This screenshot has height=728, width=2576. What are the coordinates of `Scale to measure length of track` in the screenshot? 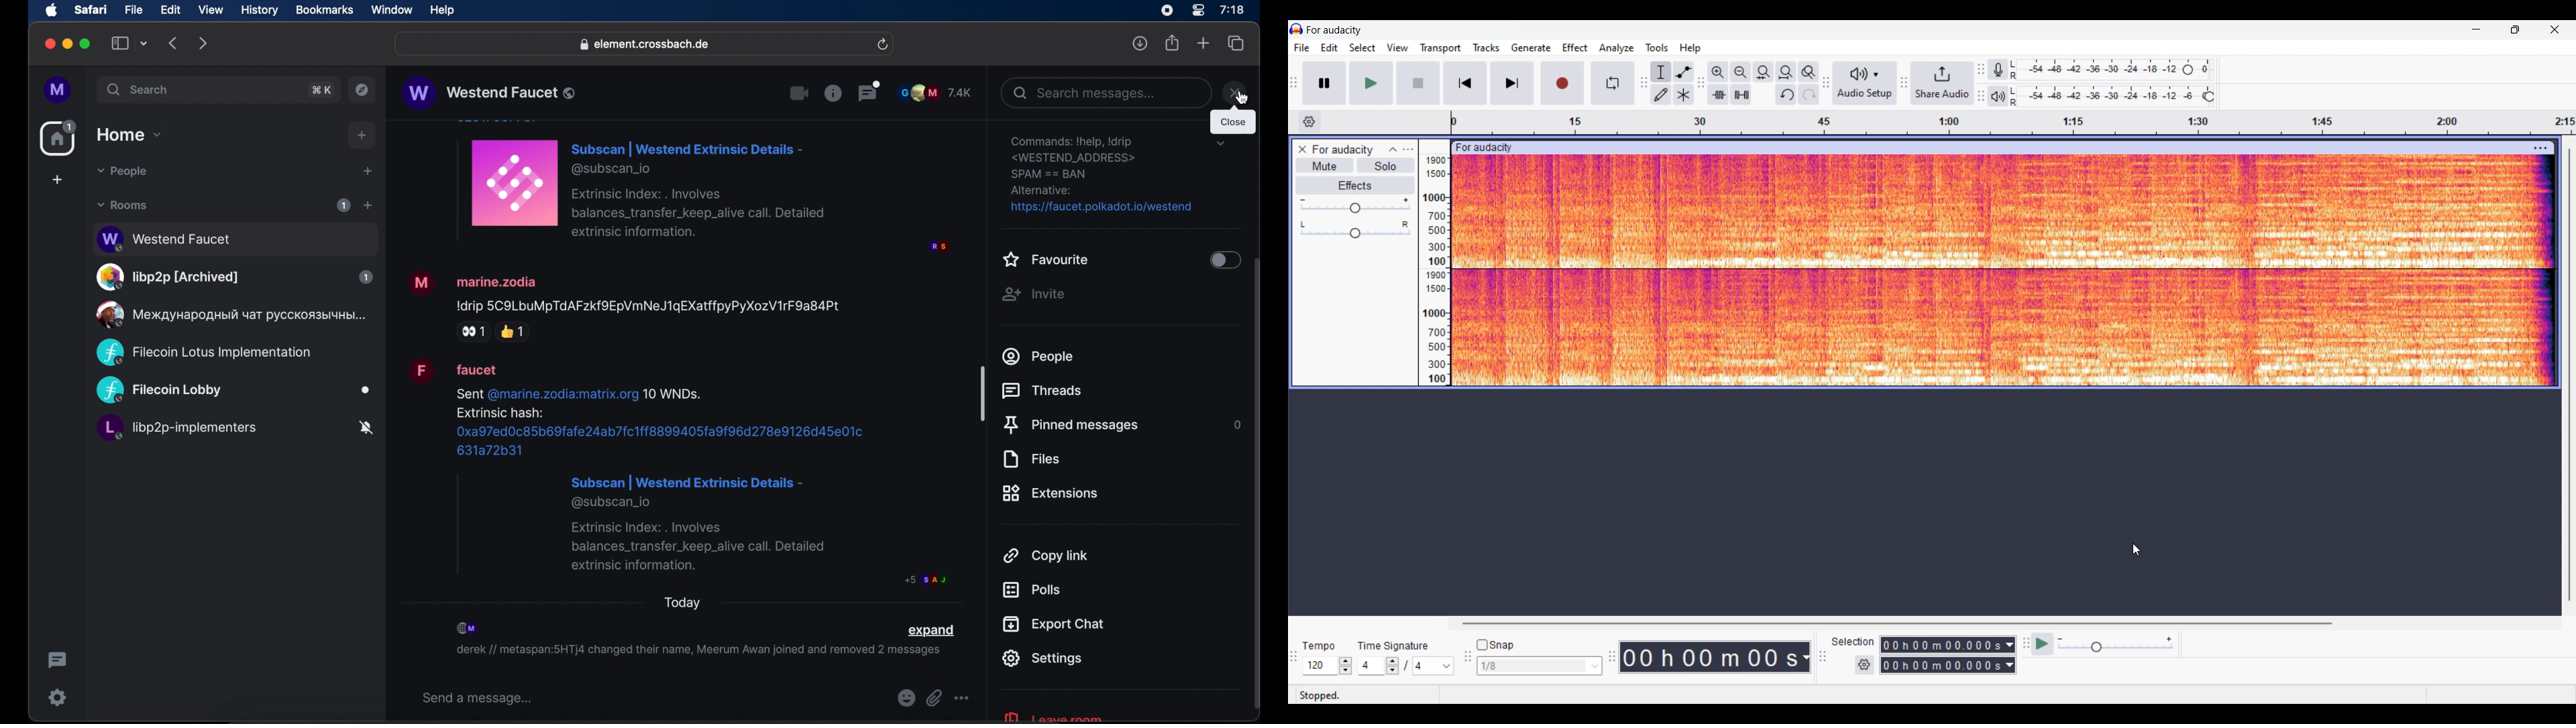 It's located at (2010, 123).